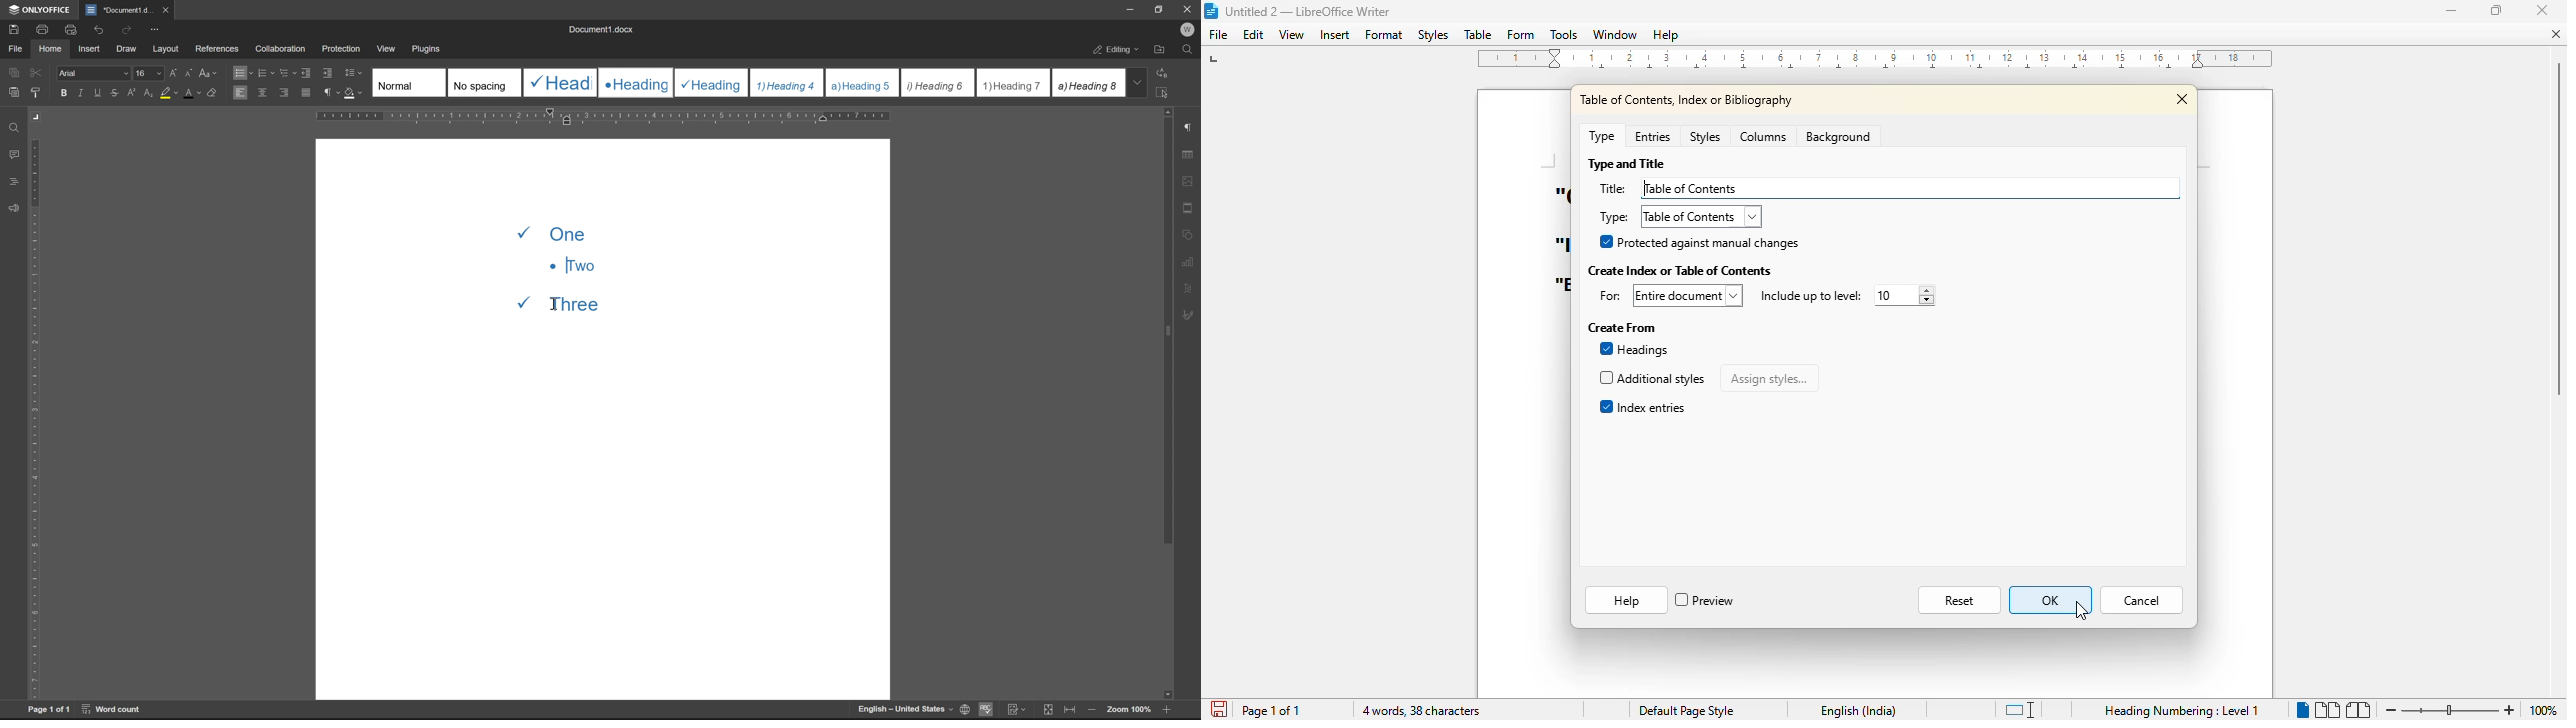 This screenshot has width=2576, height=728. Describe the element at coordinates (1770, 377) in the screenshot. I see `assign styles` at that location.